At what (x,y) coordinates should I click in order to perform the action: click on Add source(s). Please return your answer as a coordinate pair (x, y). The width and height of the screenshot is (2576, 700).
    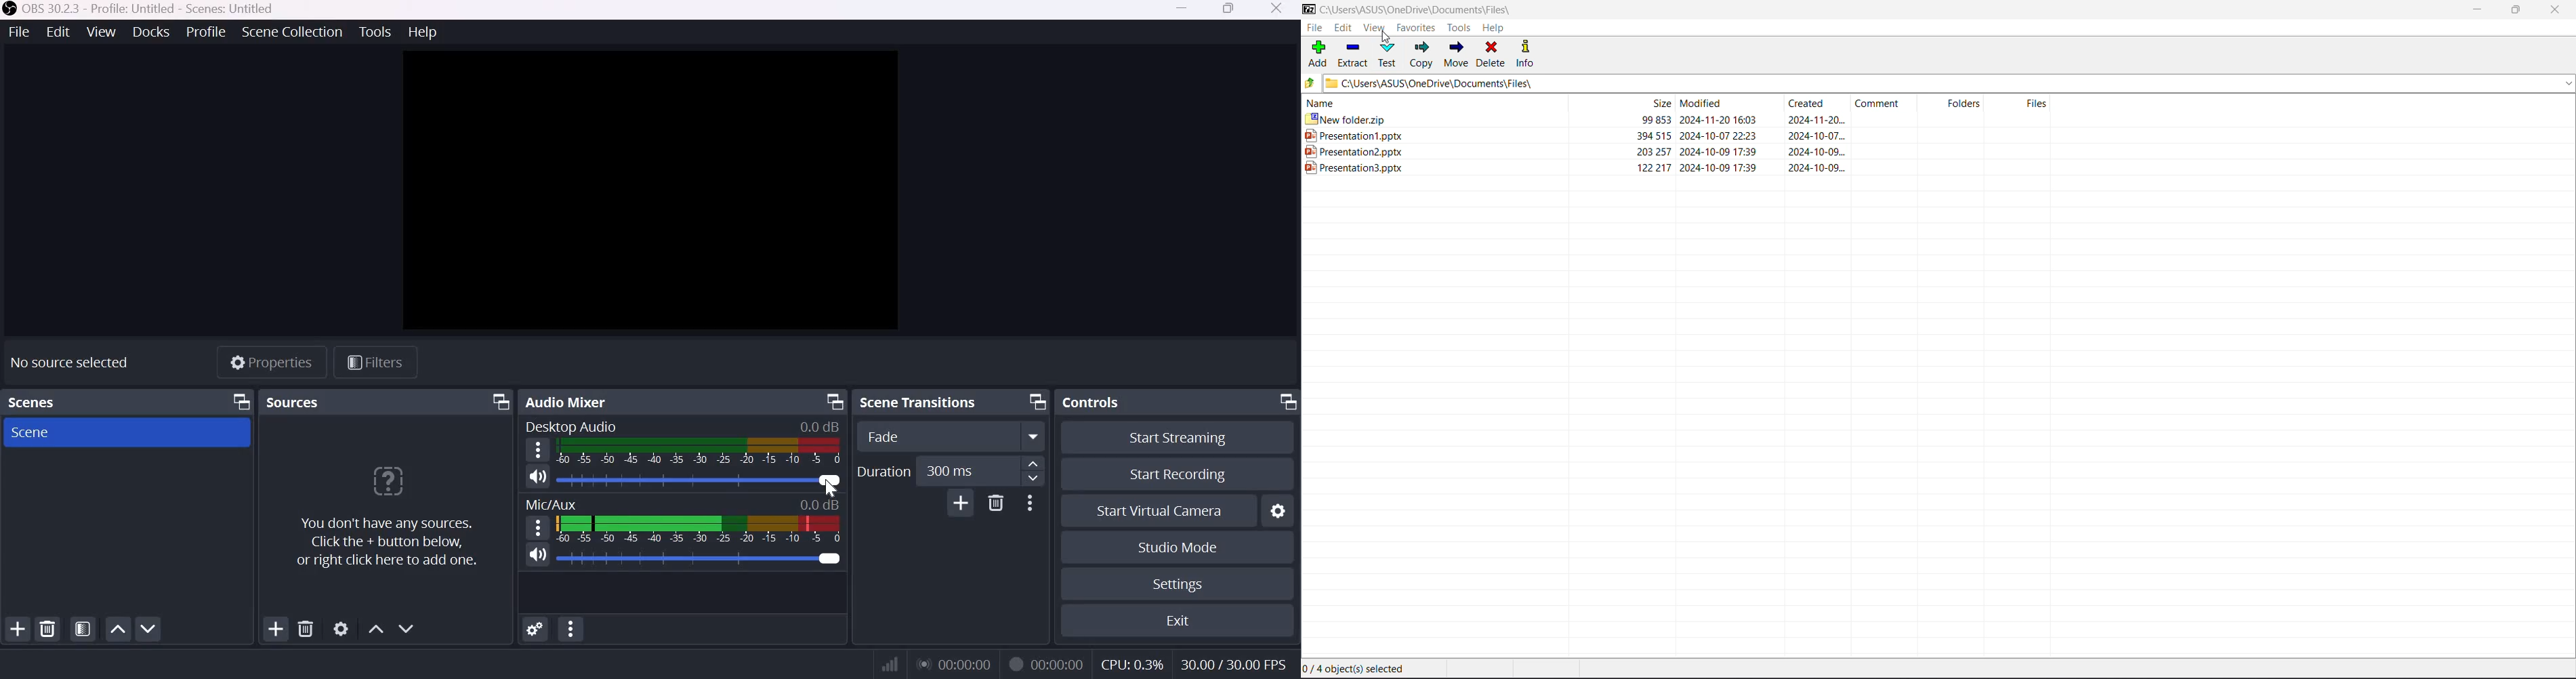
    Looking at the image, I should click on (276, 630).